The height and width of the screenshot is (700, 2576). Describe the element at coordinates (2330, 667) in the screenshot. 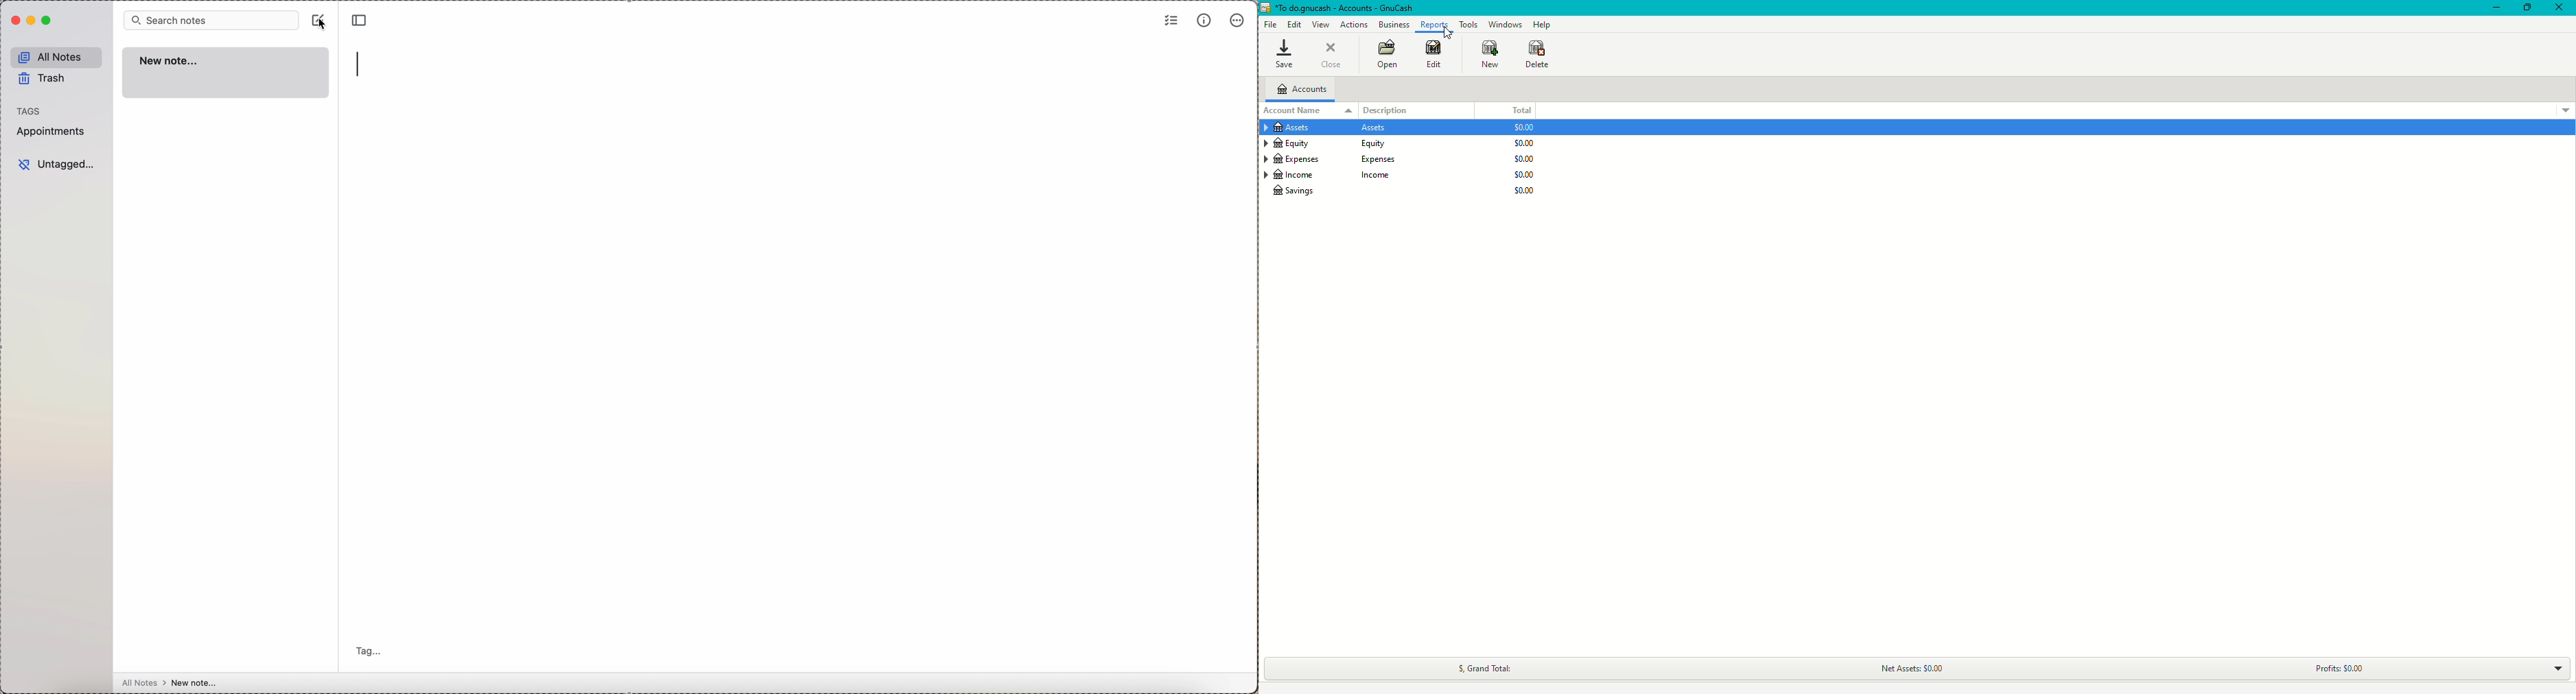

I see `Profits` at that location.